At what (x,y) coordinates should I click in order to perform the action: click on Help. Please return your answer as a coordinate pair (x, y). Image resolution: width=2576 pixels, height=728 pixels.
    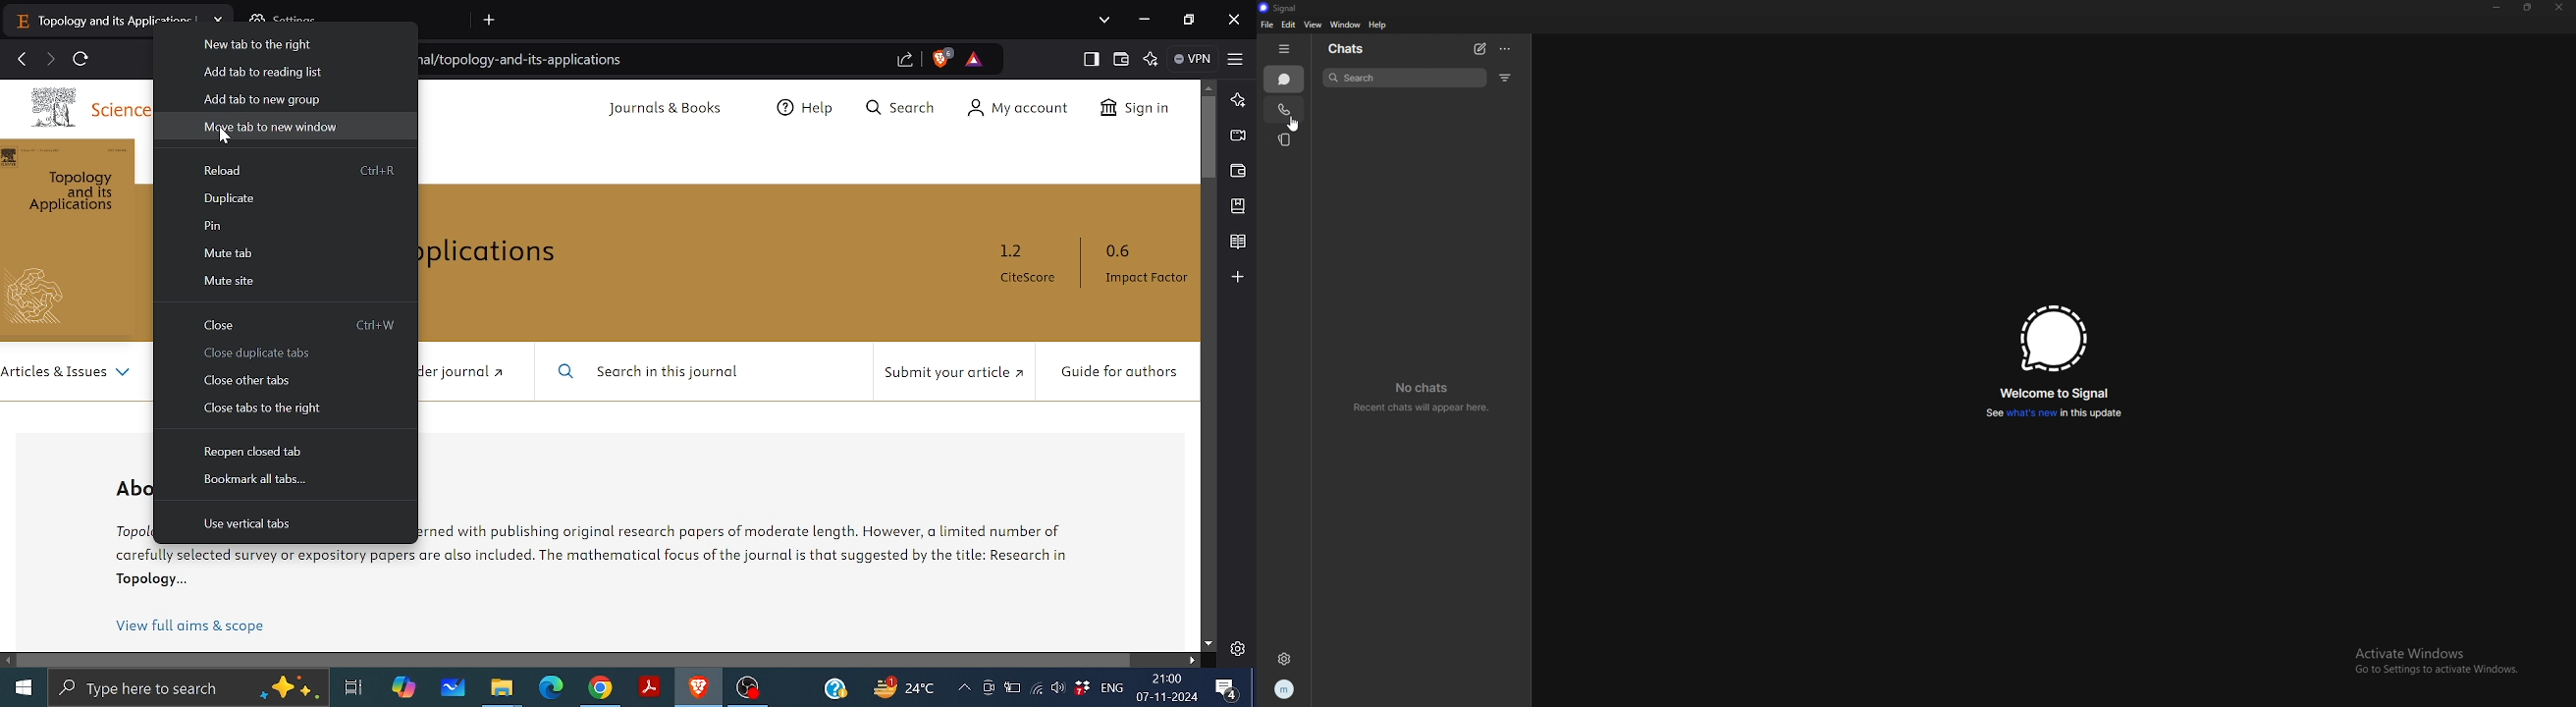
    Looking at the image, I should click on (807, 109).